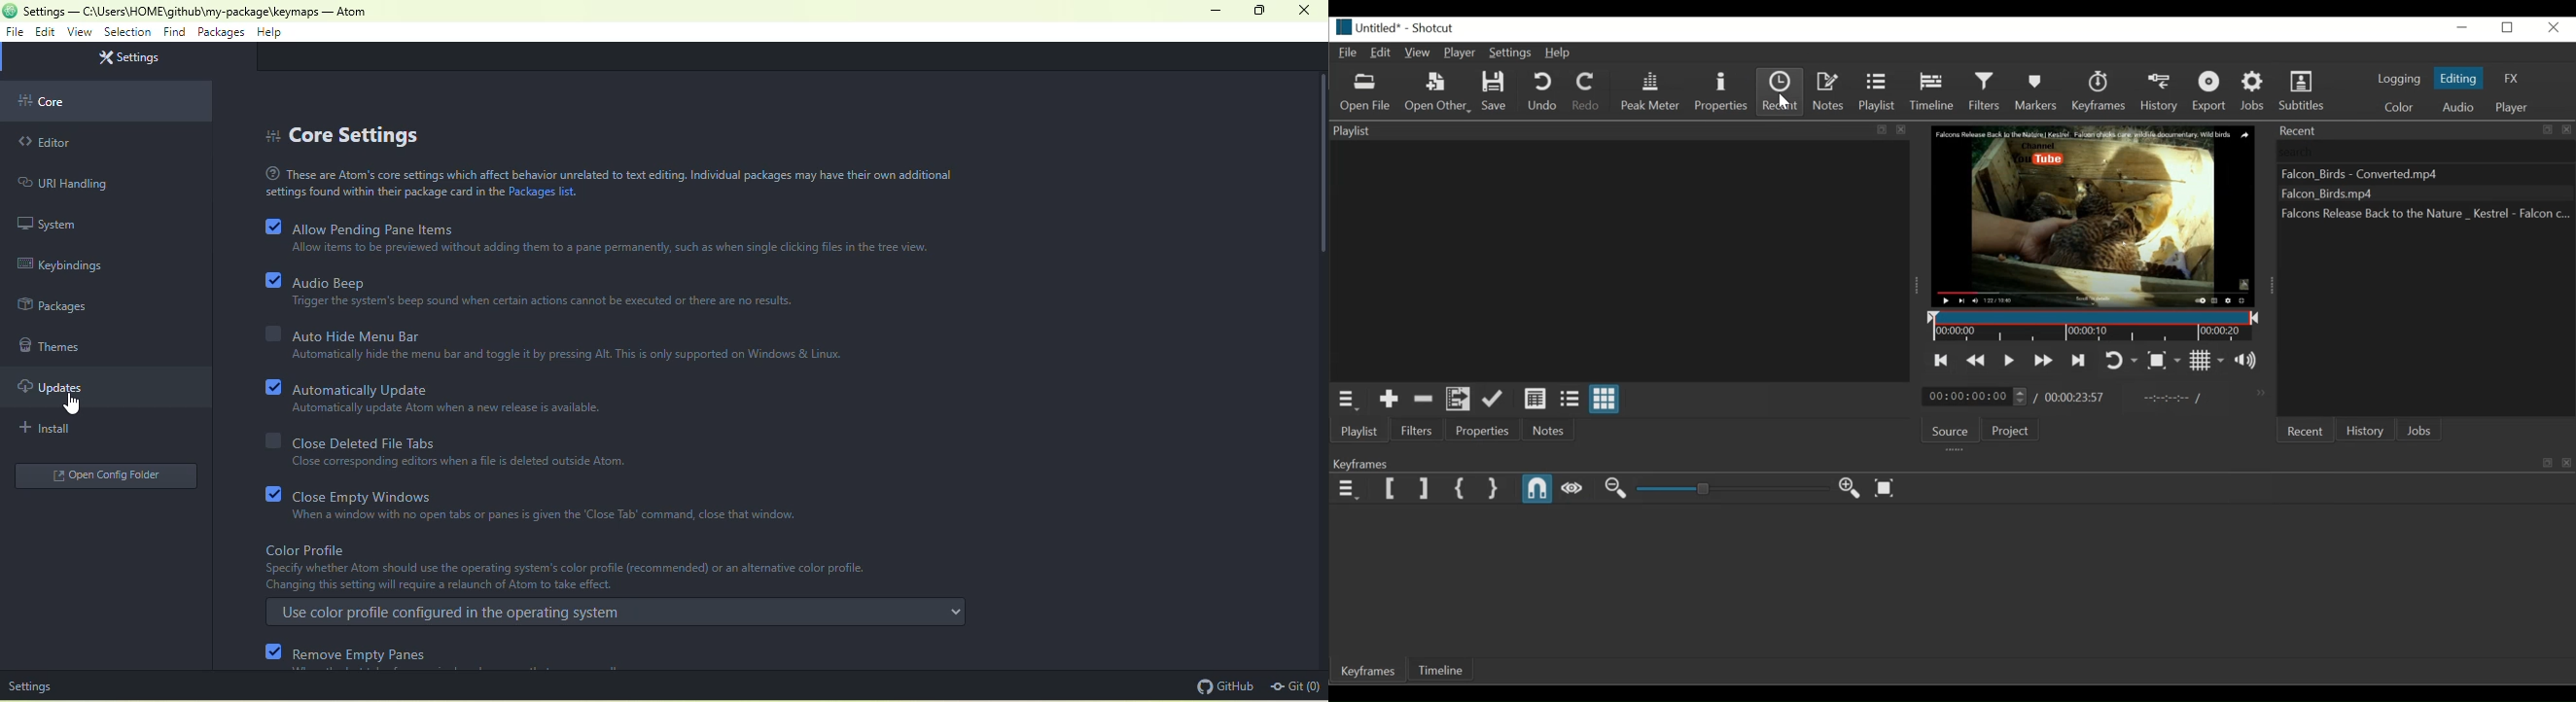 The image size is (2576, 728). I want to click on /00:00:23:57(Total Duration), so click(2071, 397).